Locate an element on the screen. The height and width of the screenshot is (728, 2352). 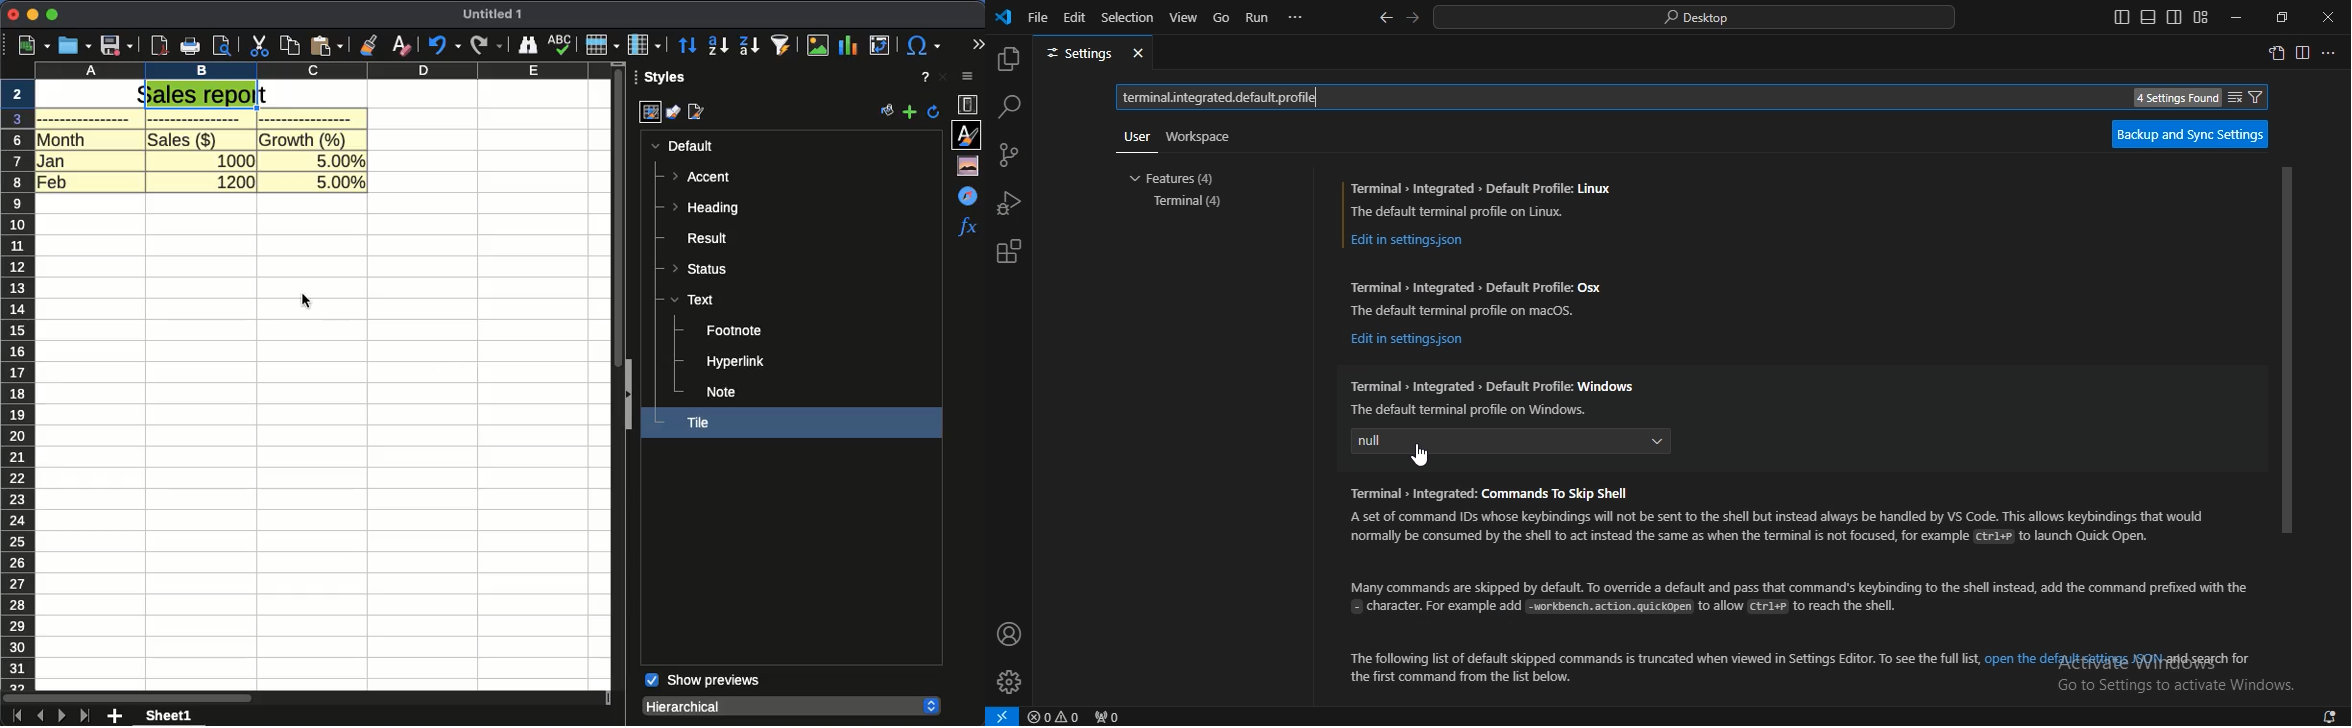
properties is located at coordinates (971, 106).